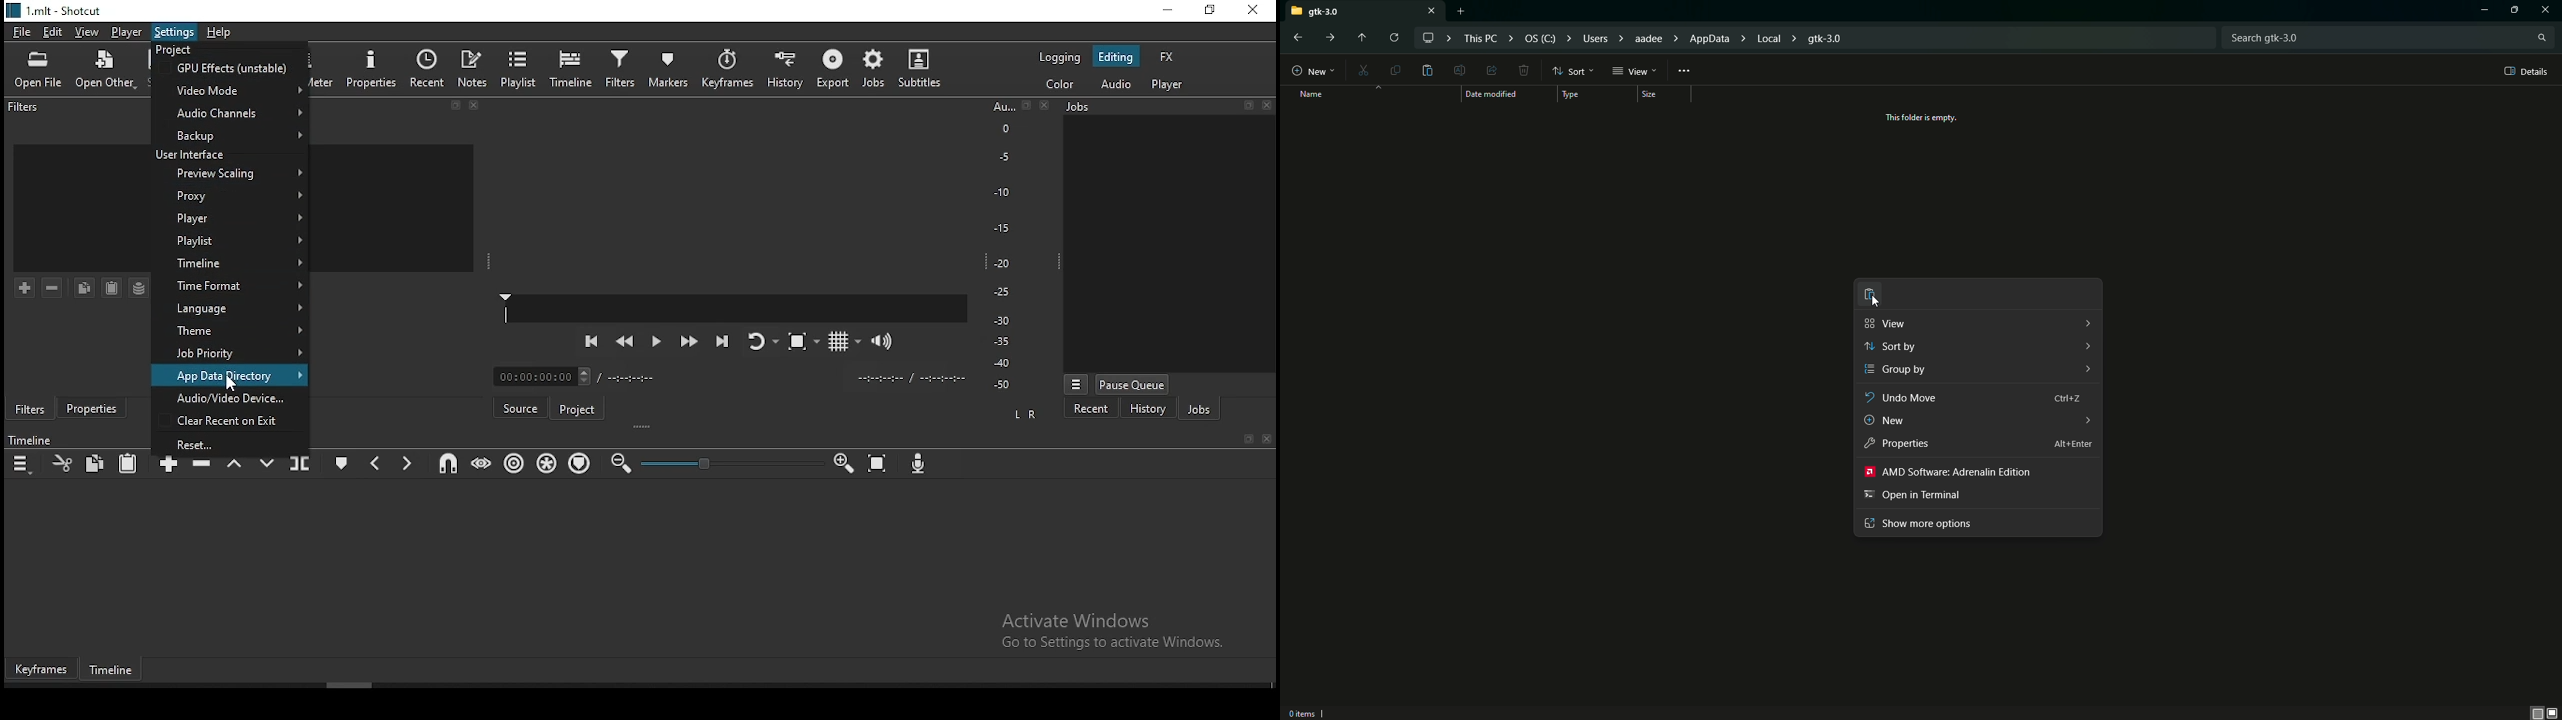  I want to click on Paste, so click(1868, 294).